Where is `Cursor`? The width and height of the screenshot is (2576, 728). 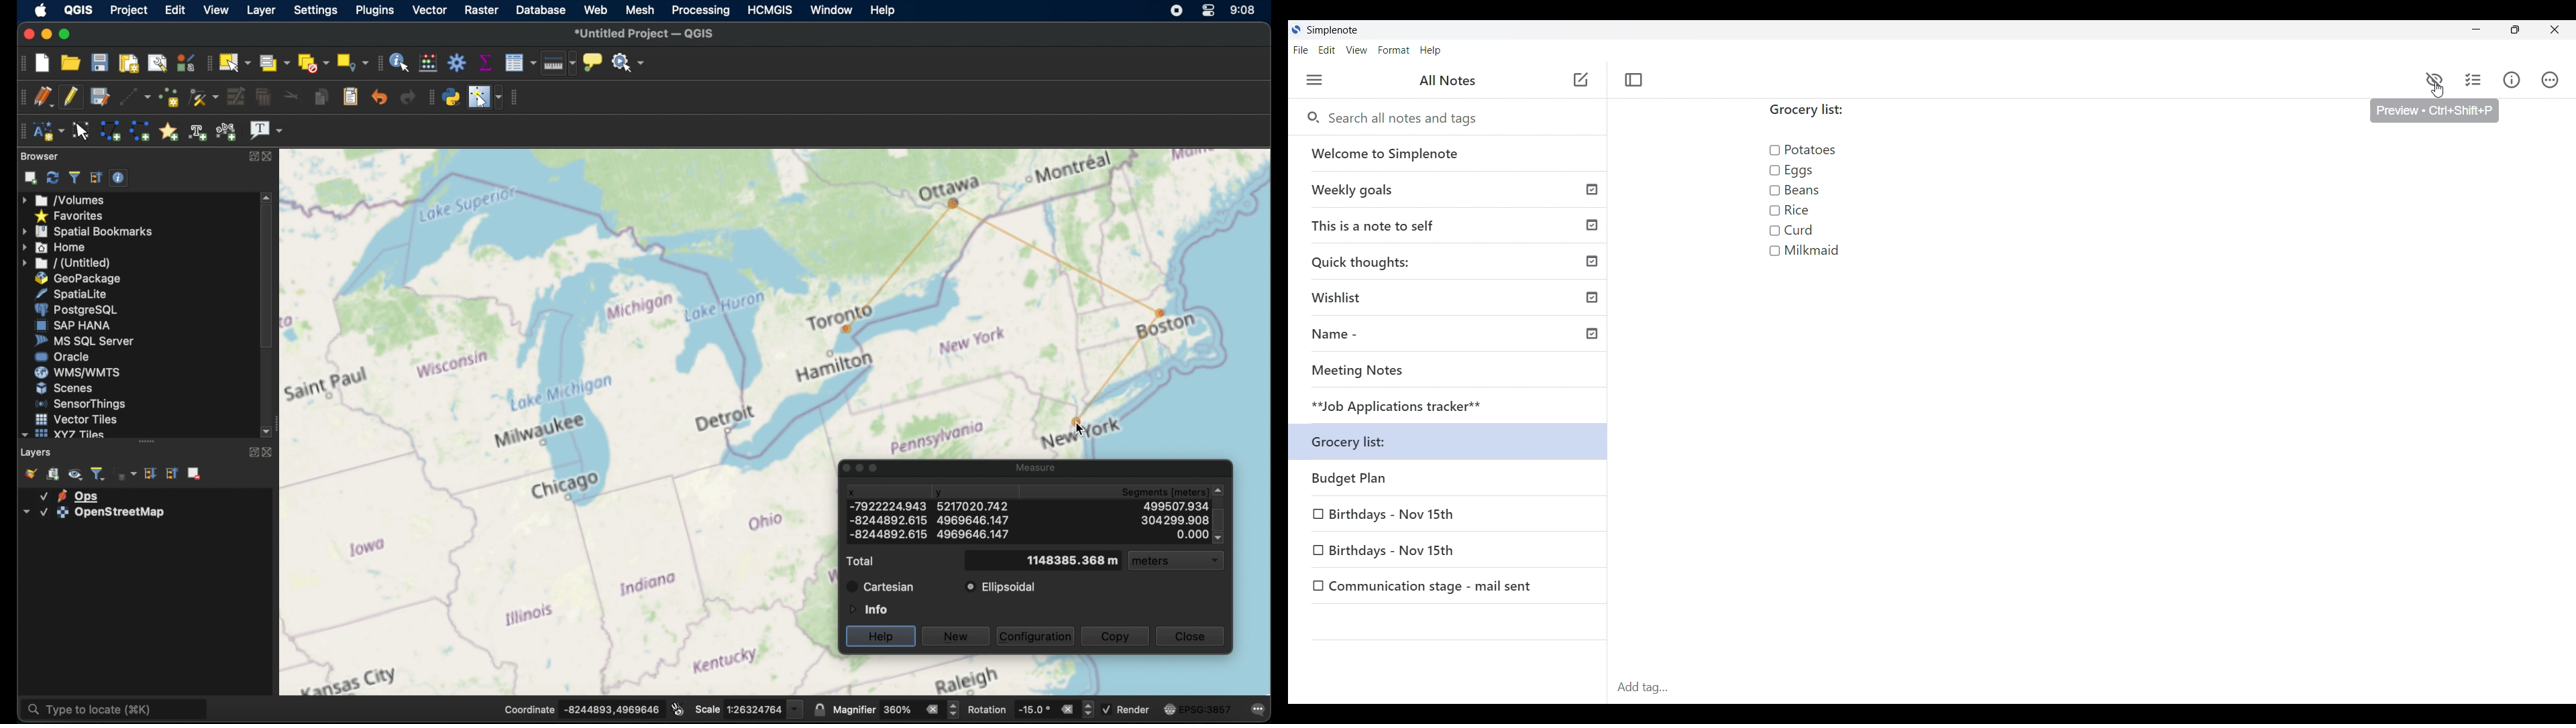
Cursor is located at coordinates (2436, 92).